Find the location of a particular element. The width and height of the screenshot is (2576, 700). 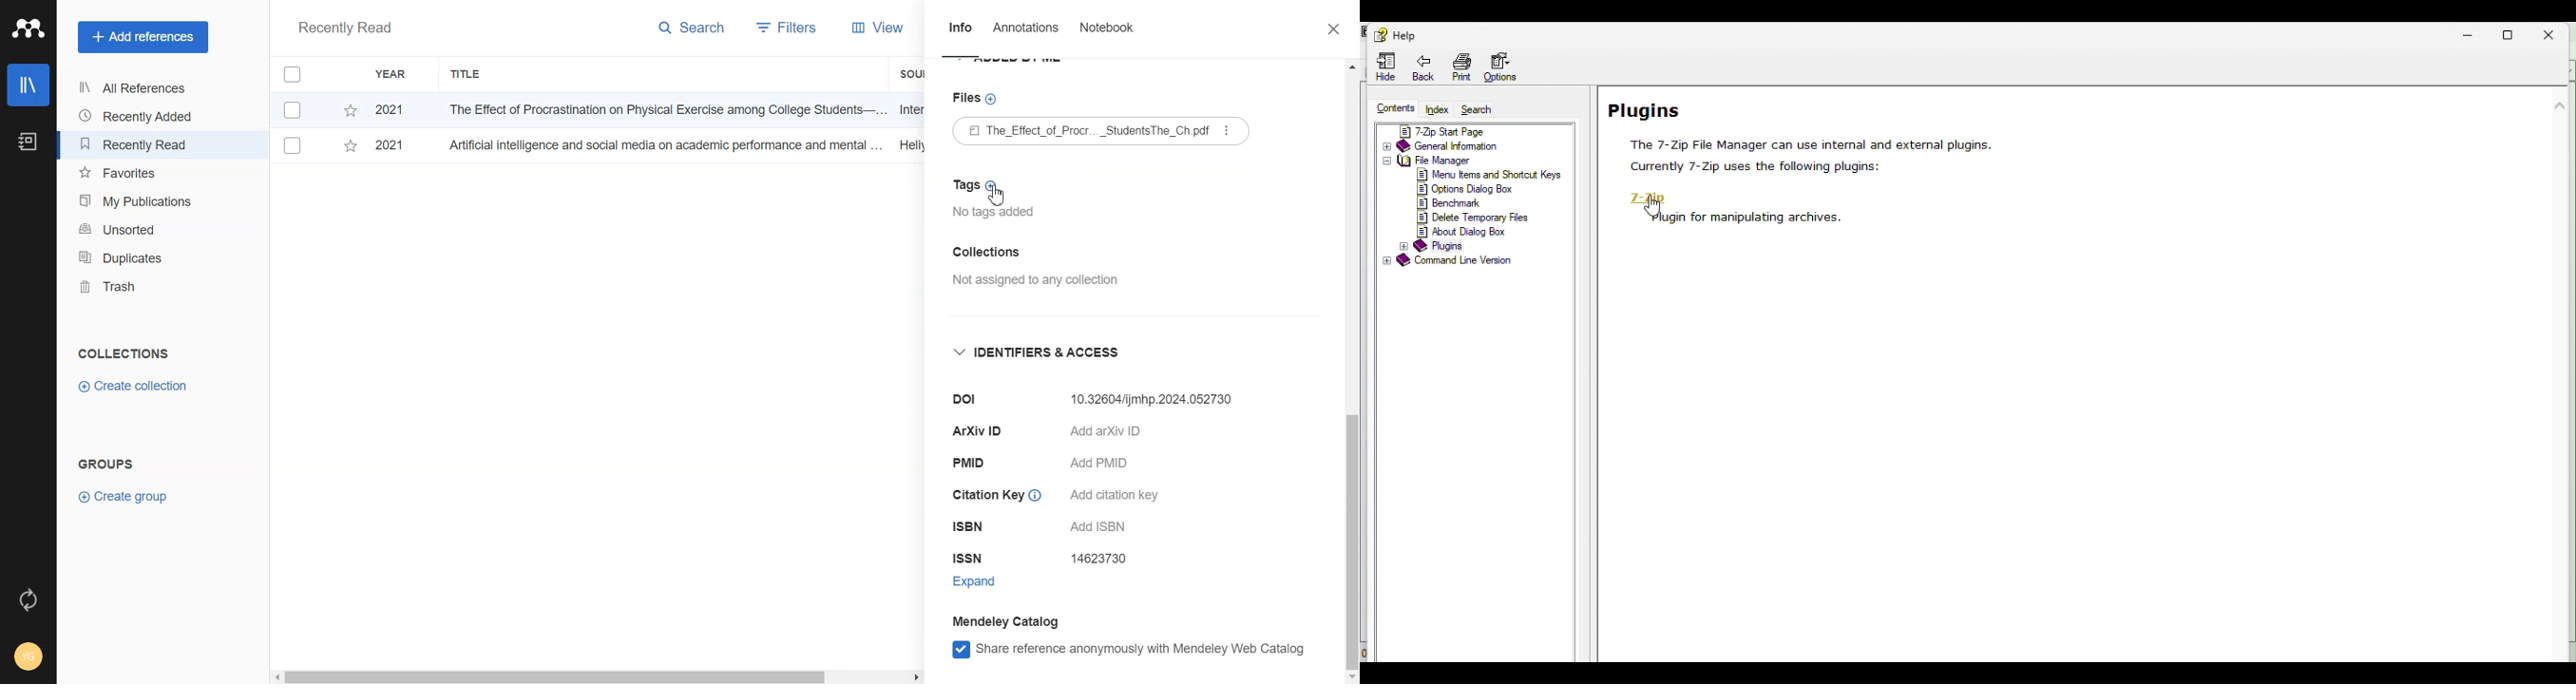

Account is located at coordinates (30, 655).